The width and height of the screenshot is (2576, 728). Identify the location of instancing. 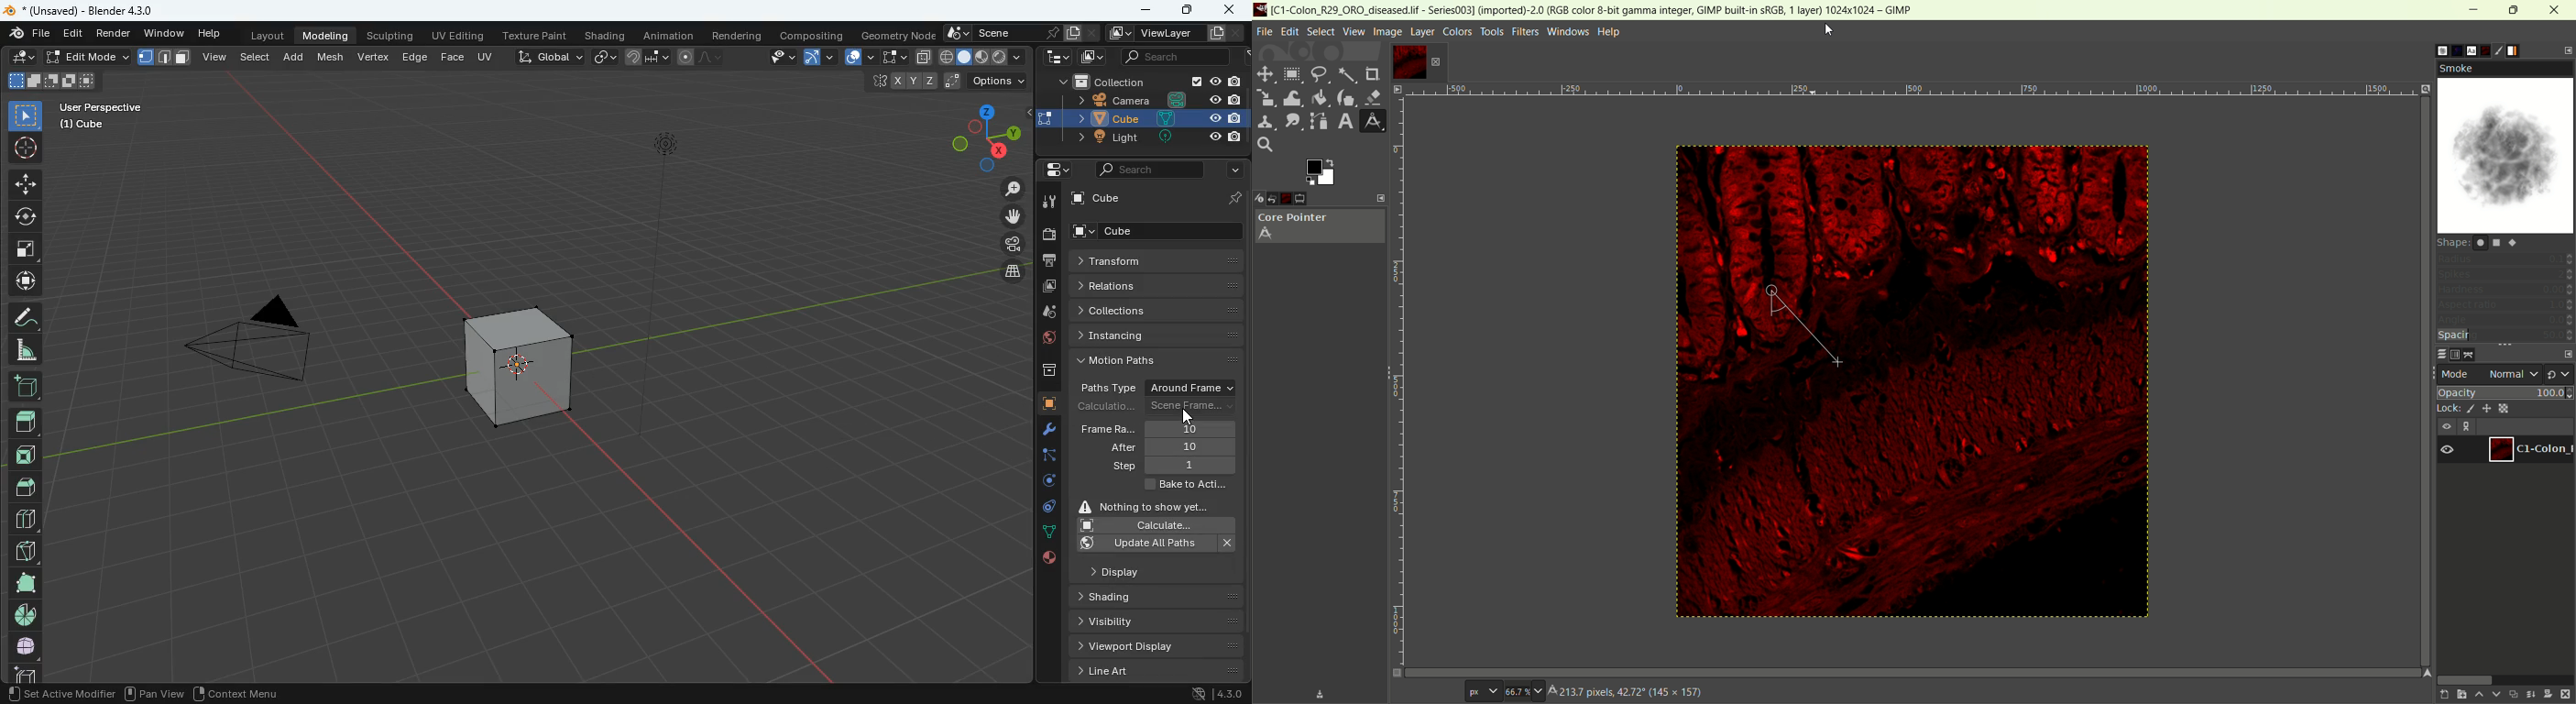
(1161, 335).